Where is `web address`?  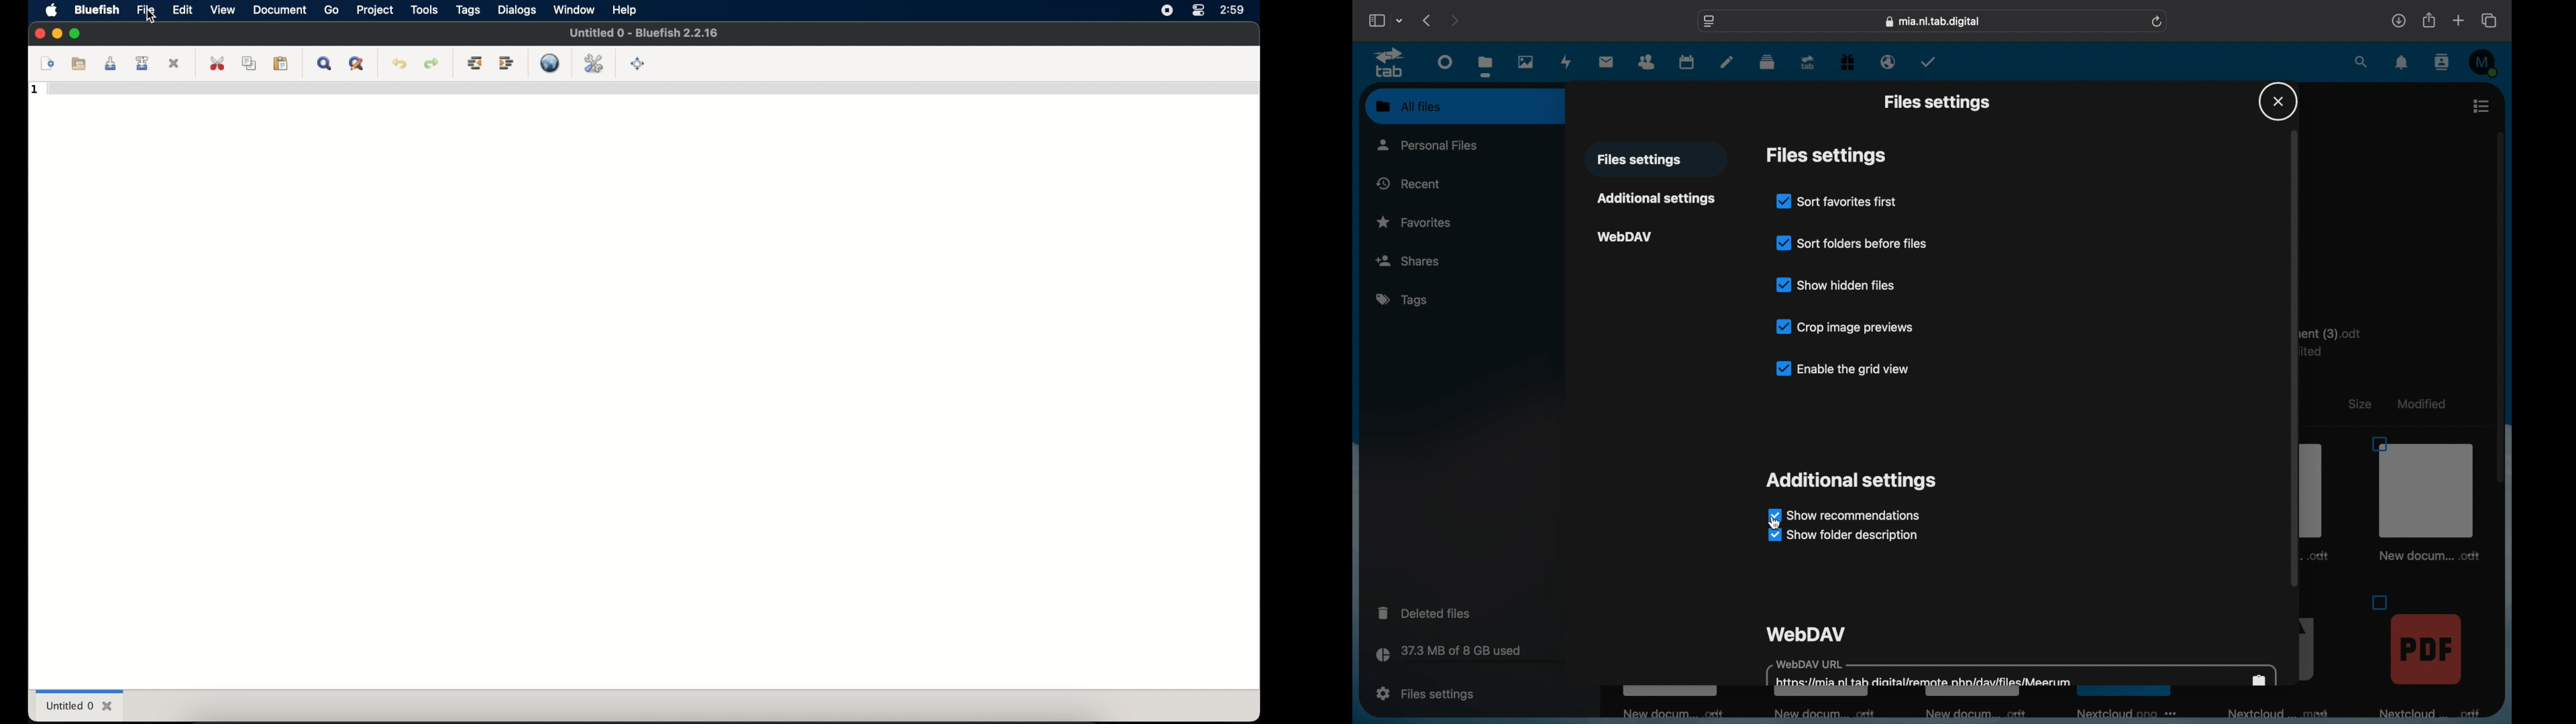
web address is located at coordinates (1932, 21).